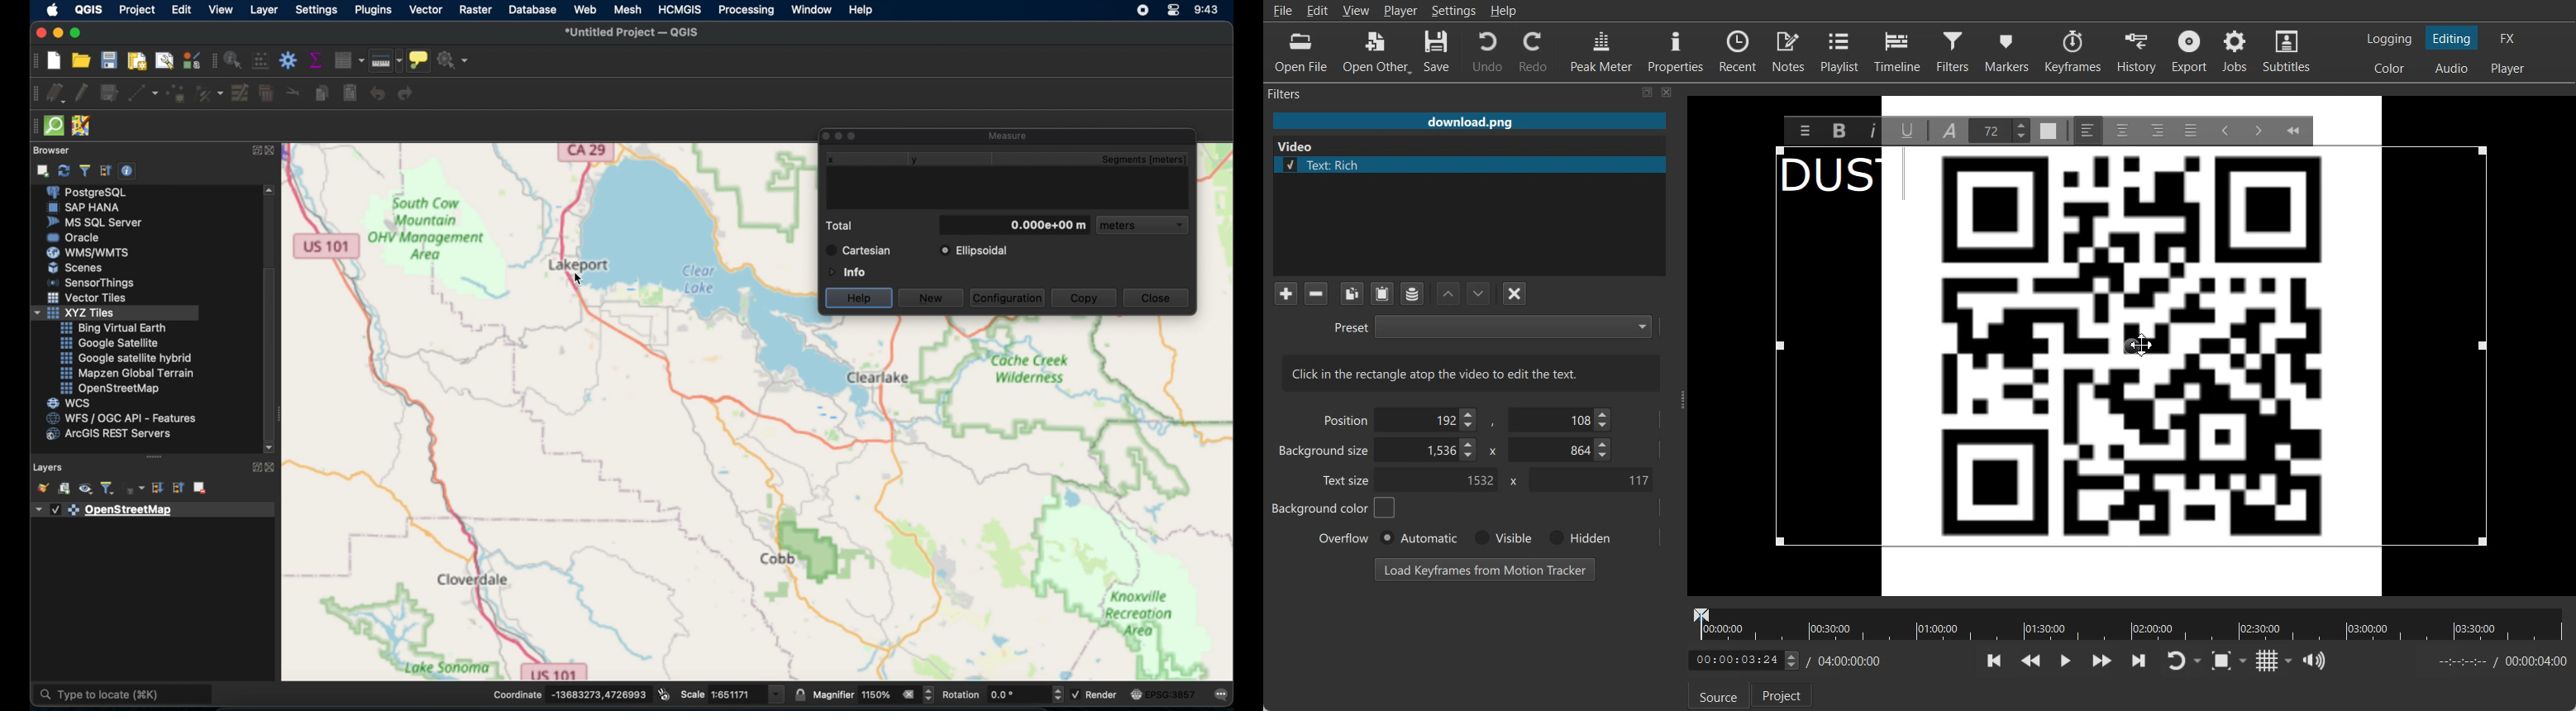  What do you see at coordinates (1510, 481) in the screenshot?
I see `x` at bounding box center [1510, 481].